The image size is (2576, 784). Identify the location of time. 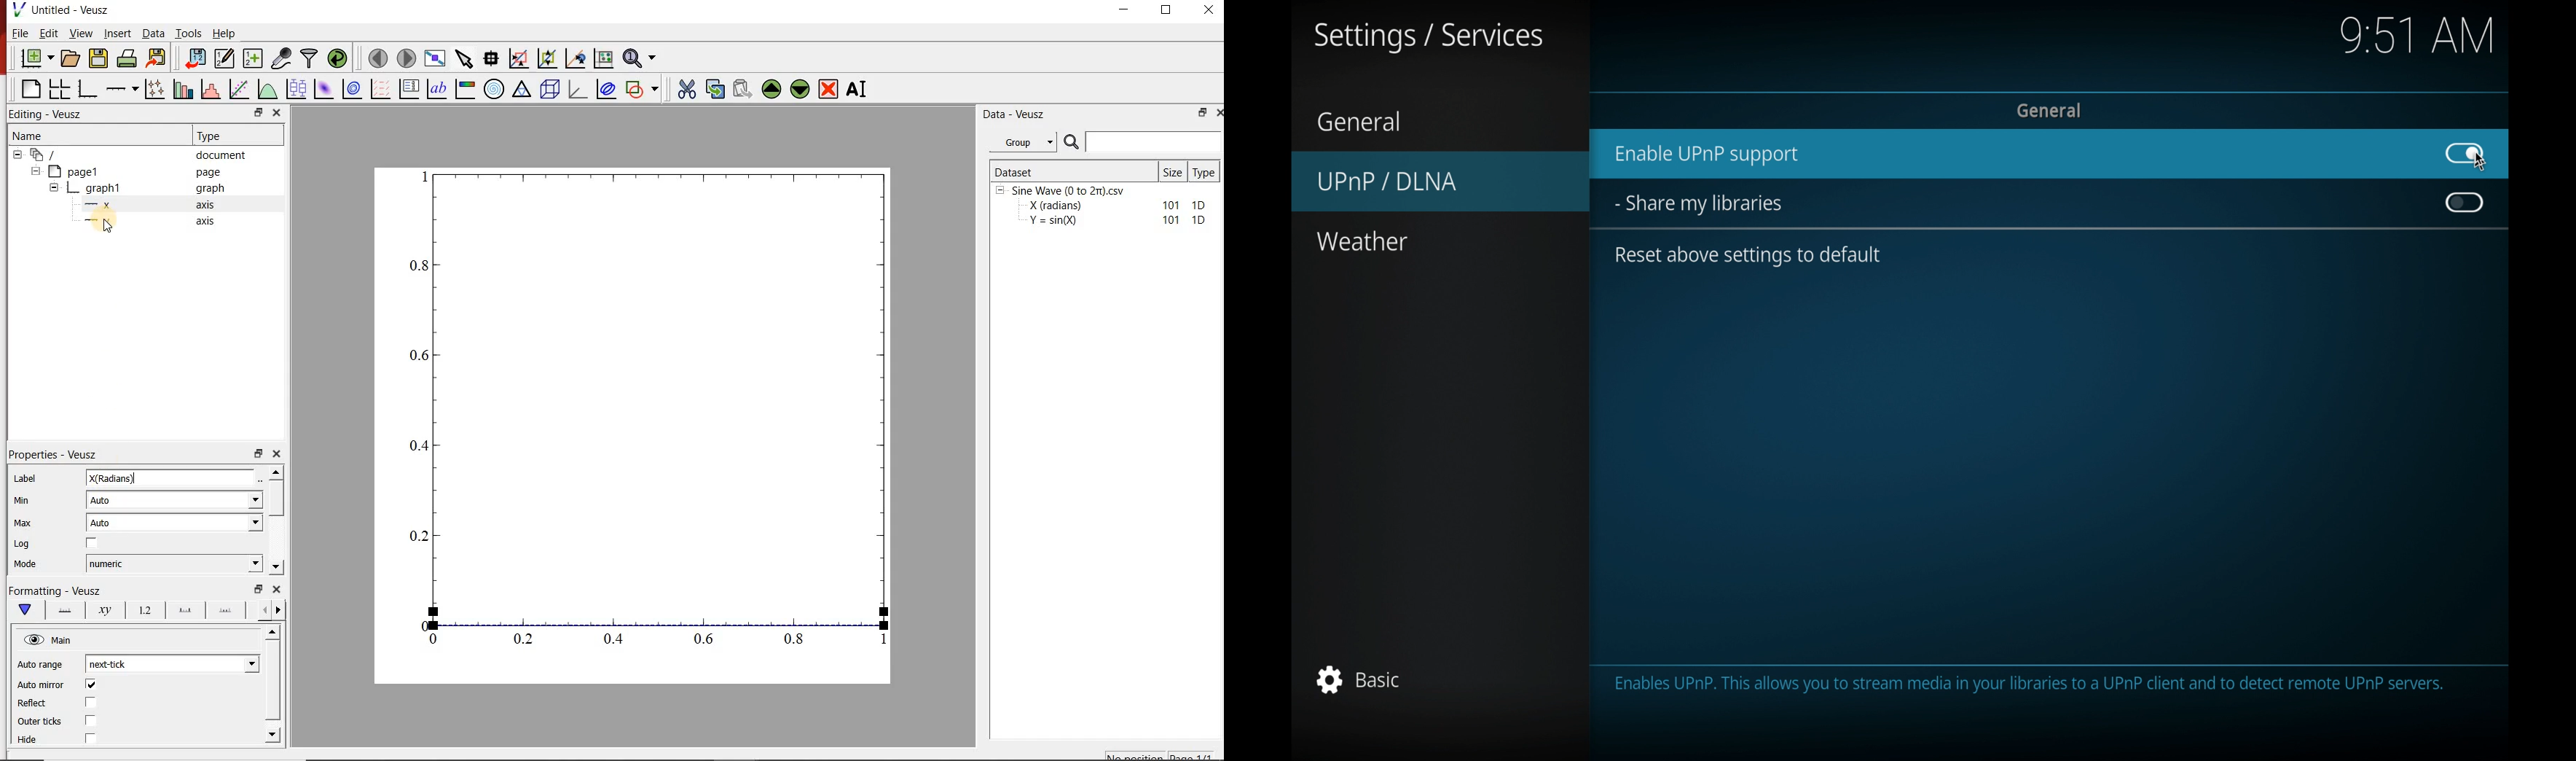
(2417, 37).